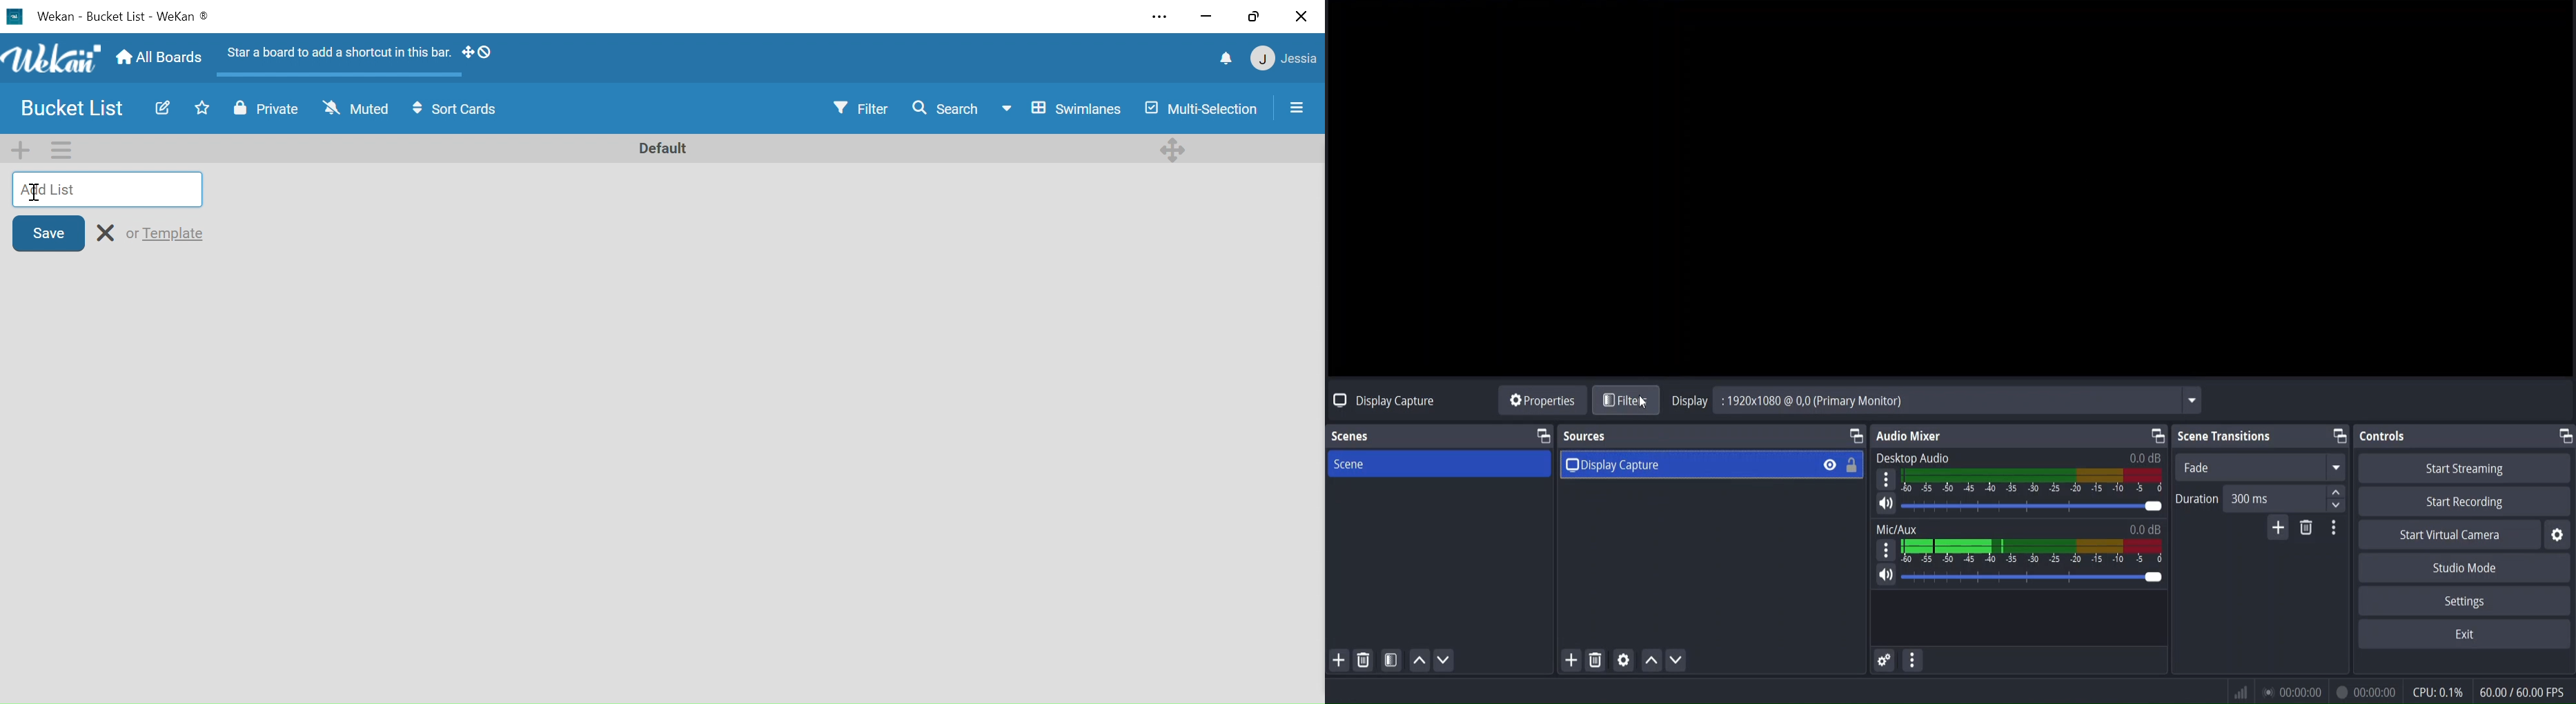  I want to click on start streaming, so click(2466, 469).